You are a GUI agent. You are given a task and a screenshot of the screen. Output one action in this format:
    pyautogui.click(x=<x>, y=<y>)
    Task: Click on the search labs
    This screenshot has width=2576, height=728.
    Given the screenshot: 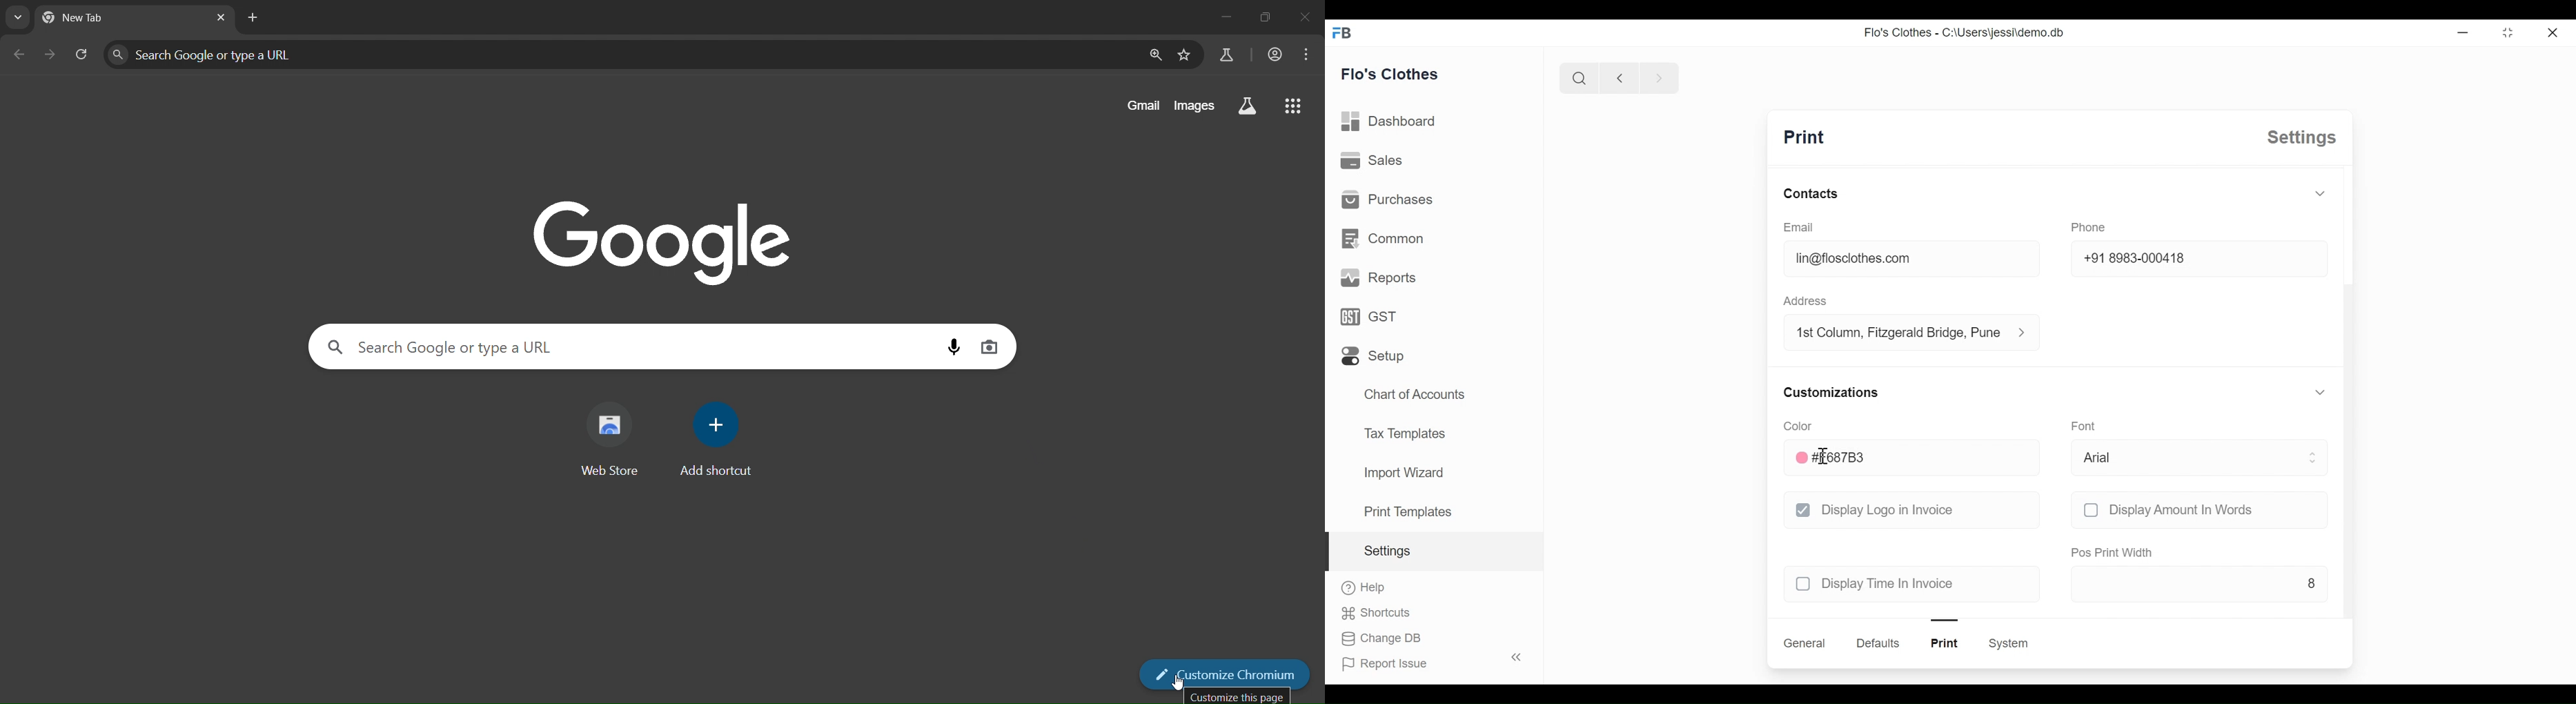 What is the action you would take?
    pyautogui.click(x=1226, y=58)
    